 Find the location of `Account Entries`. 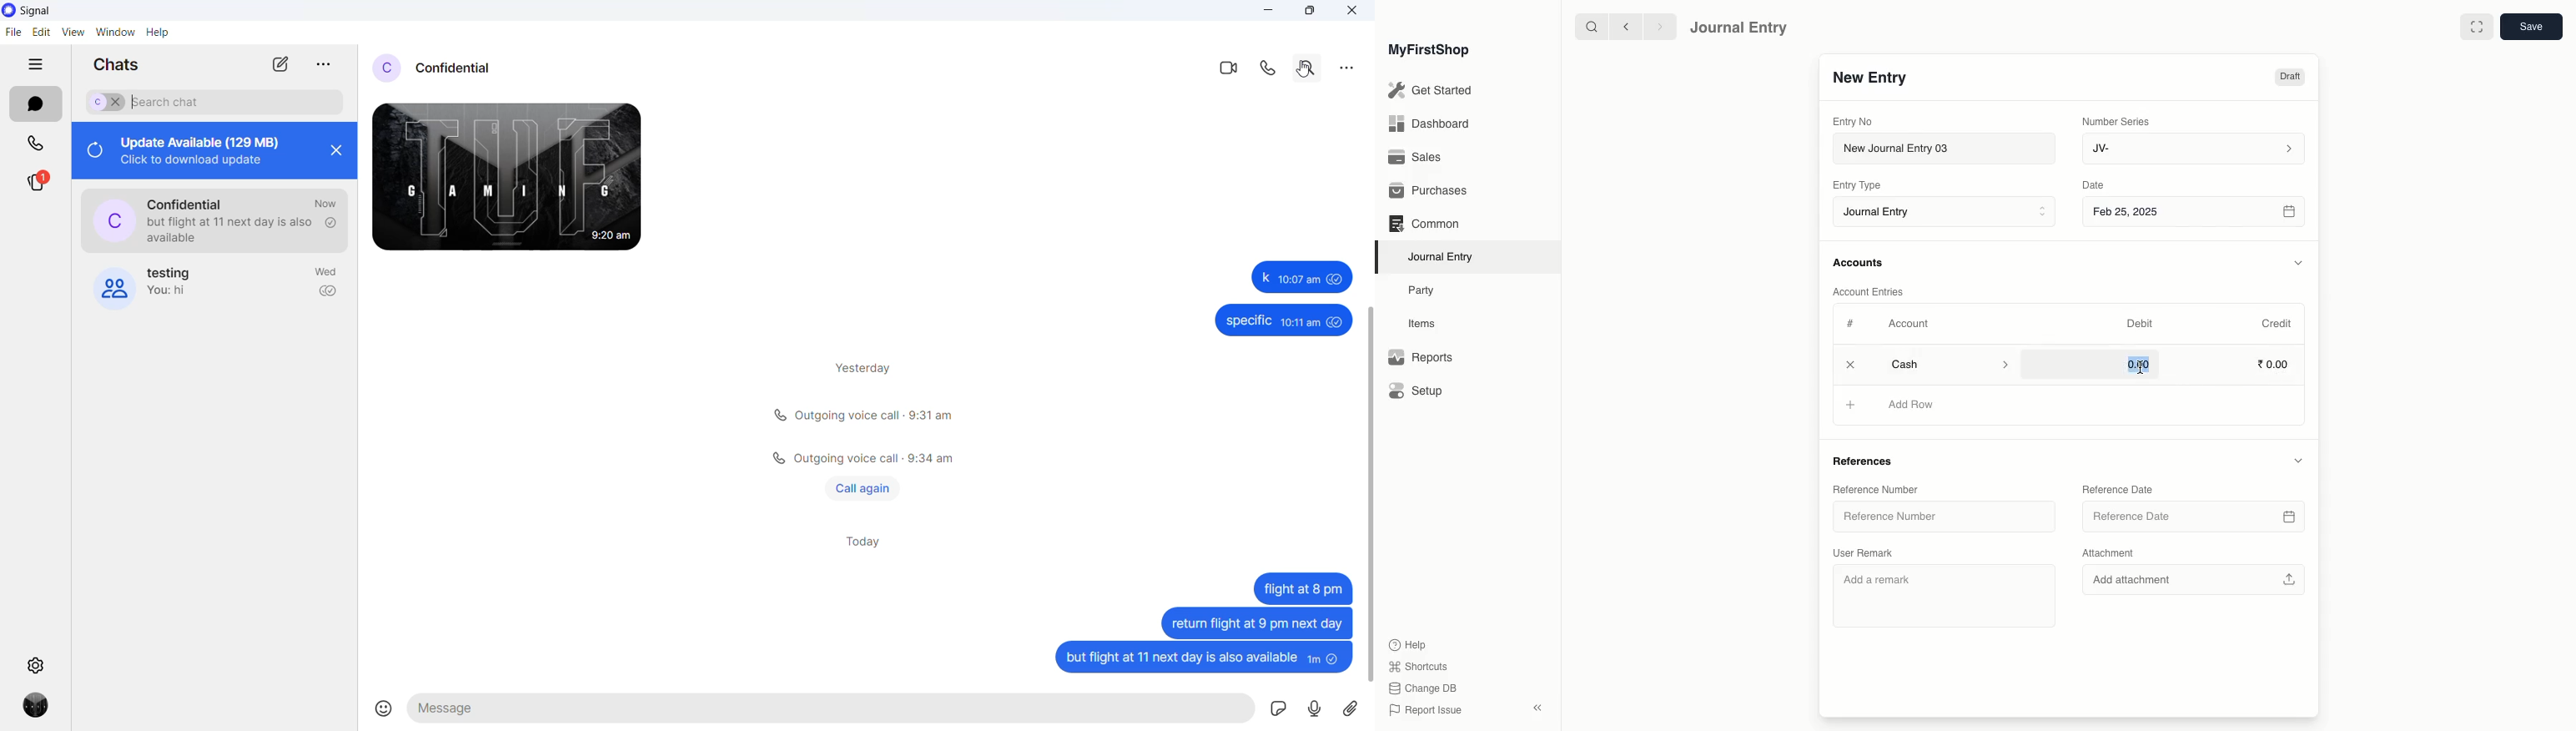

Account Entries is located at coordinates (1874, 292).